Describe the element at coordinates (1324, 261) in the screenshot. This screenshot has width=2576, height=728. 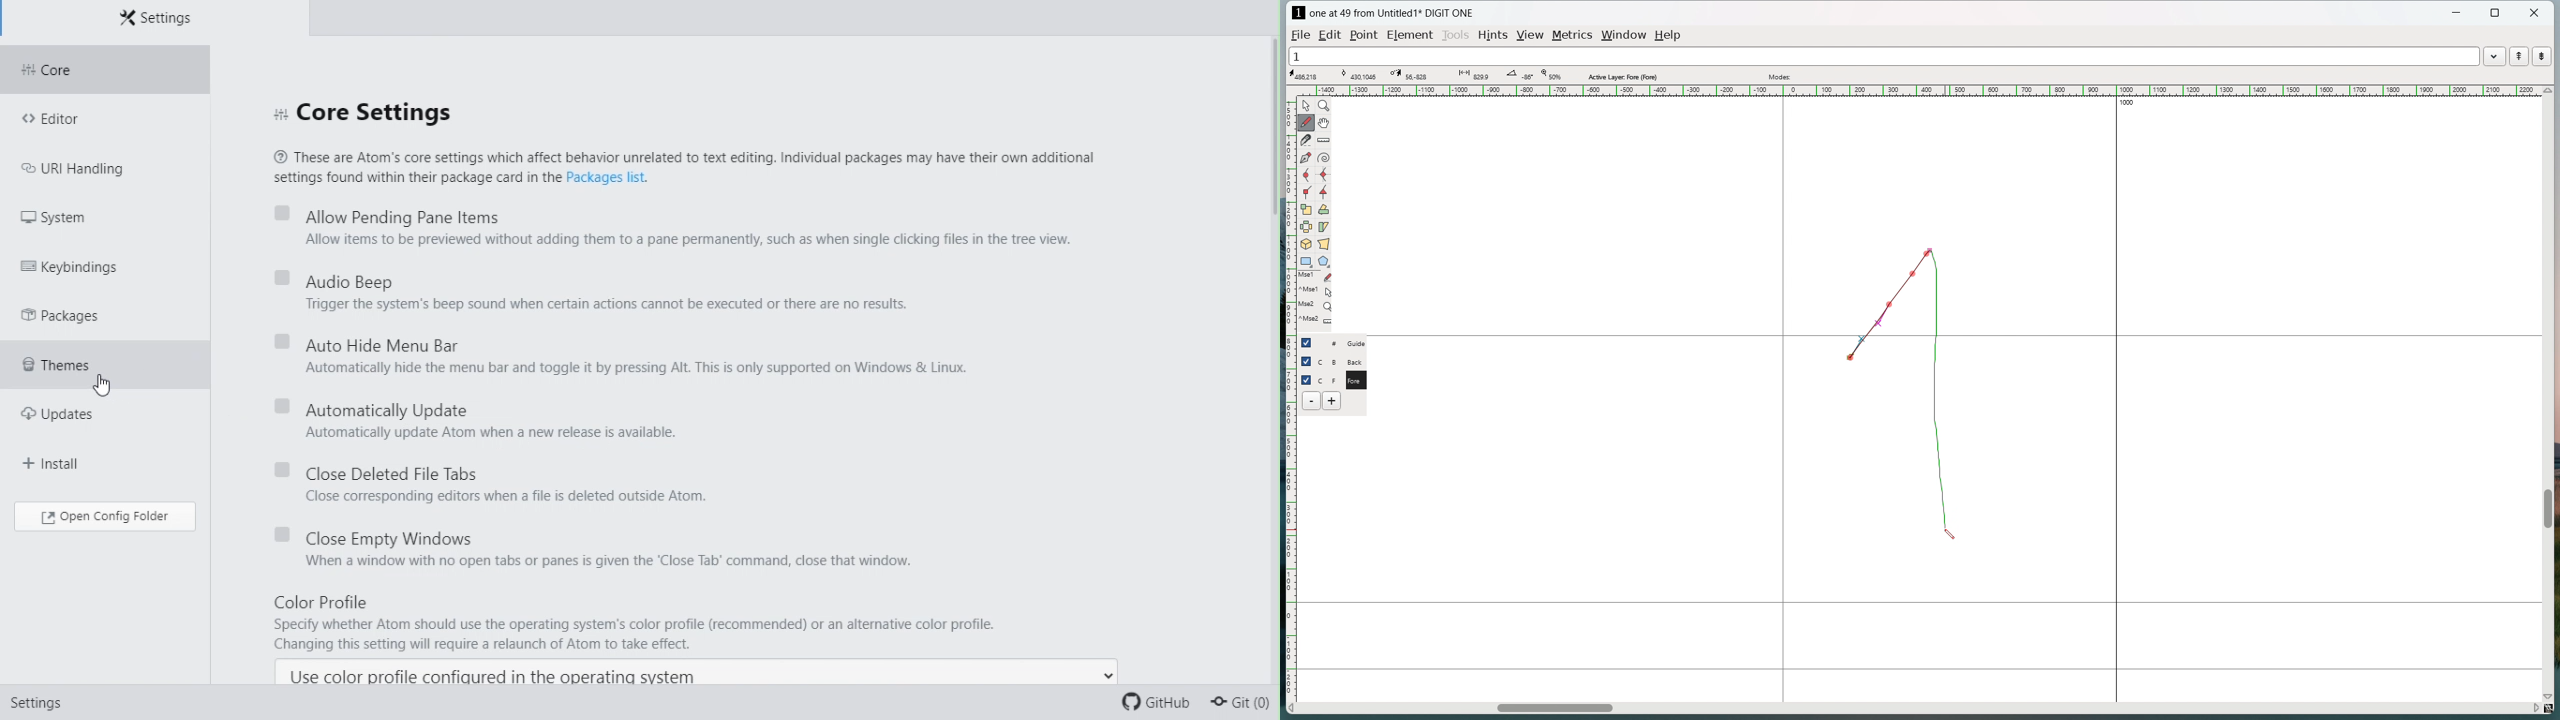
I see `polygon/star` at that location.